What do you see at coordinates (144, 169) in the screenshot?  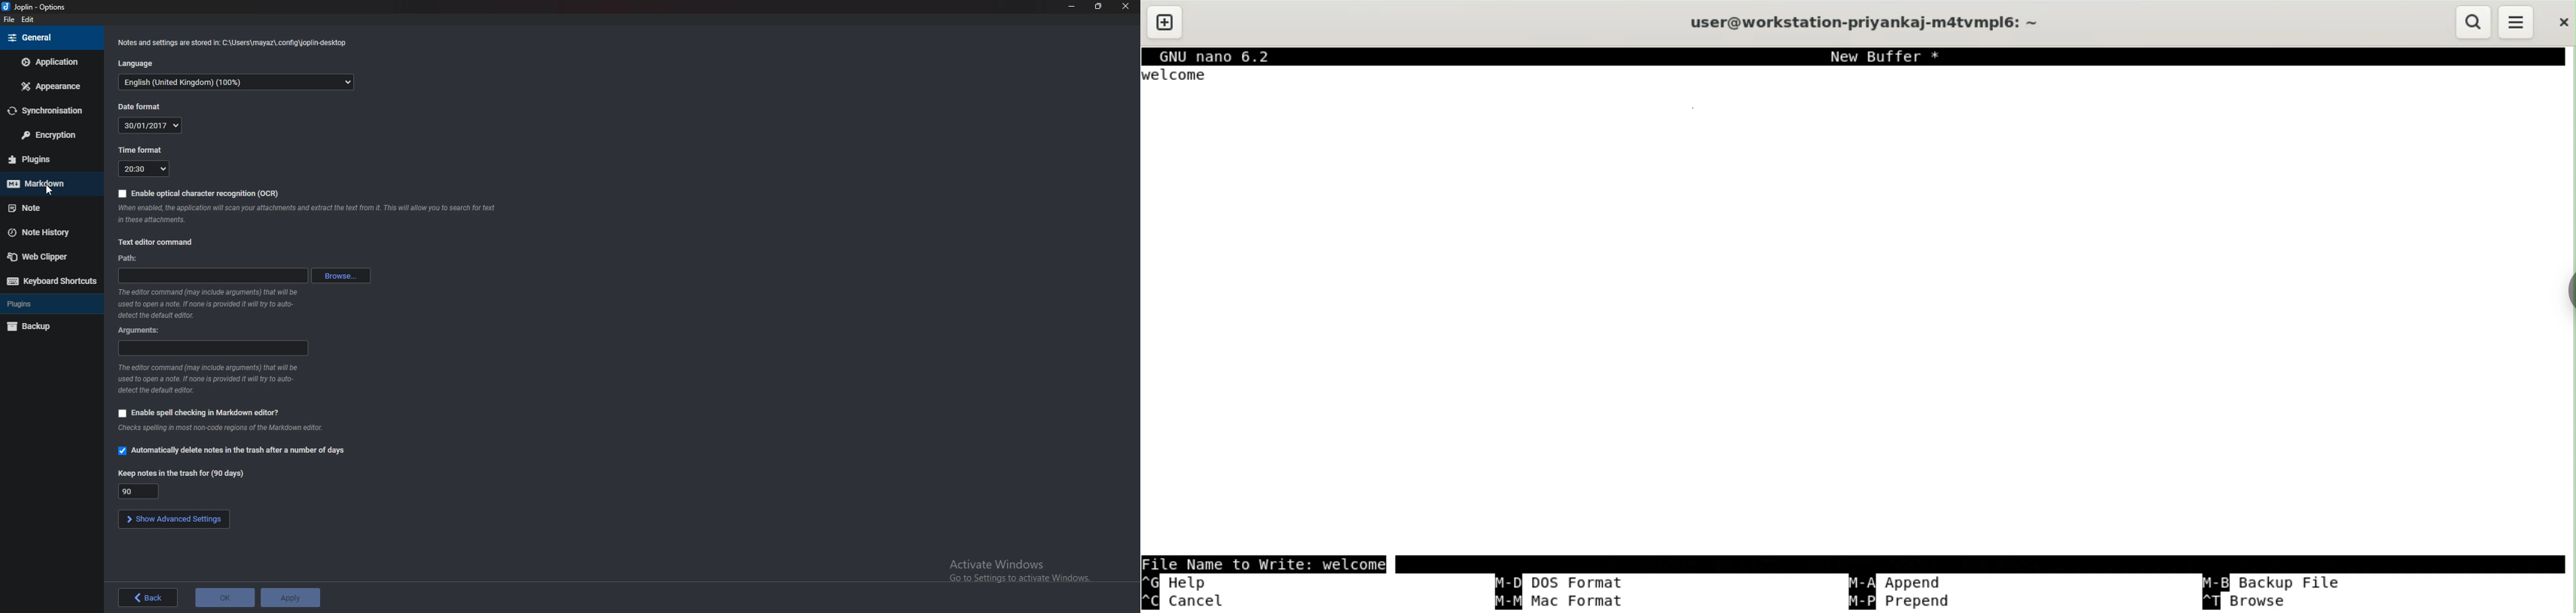 I see `20:30` at bounding box center [144, 169].